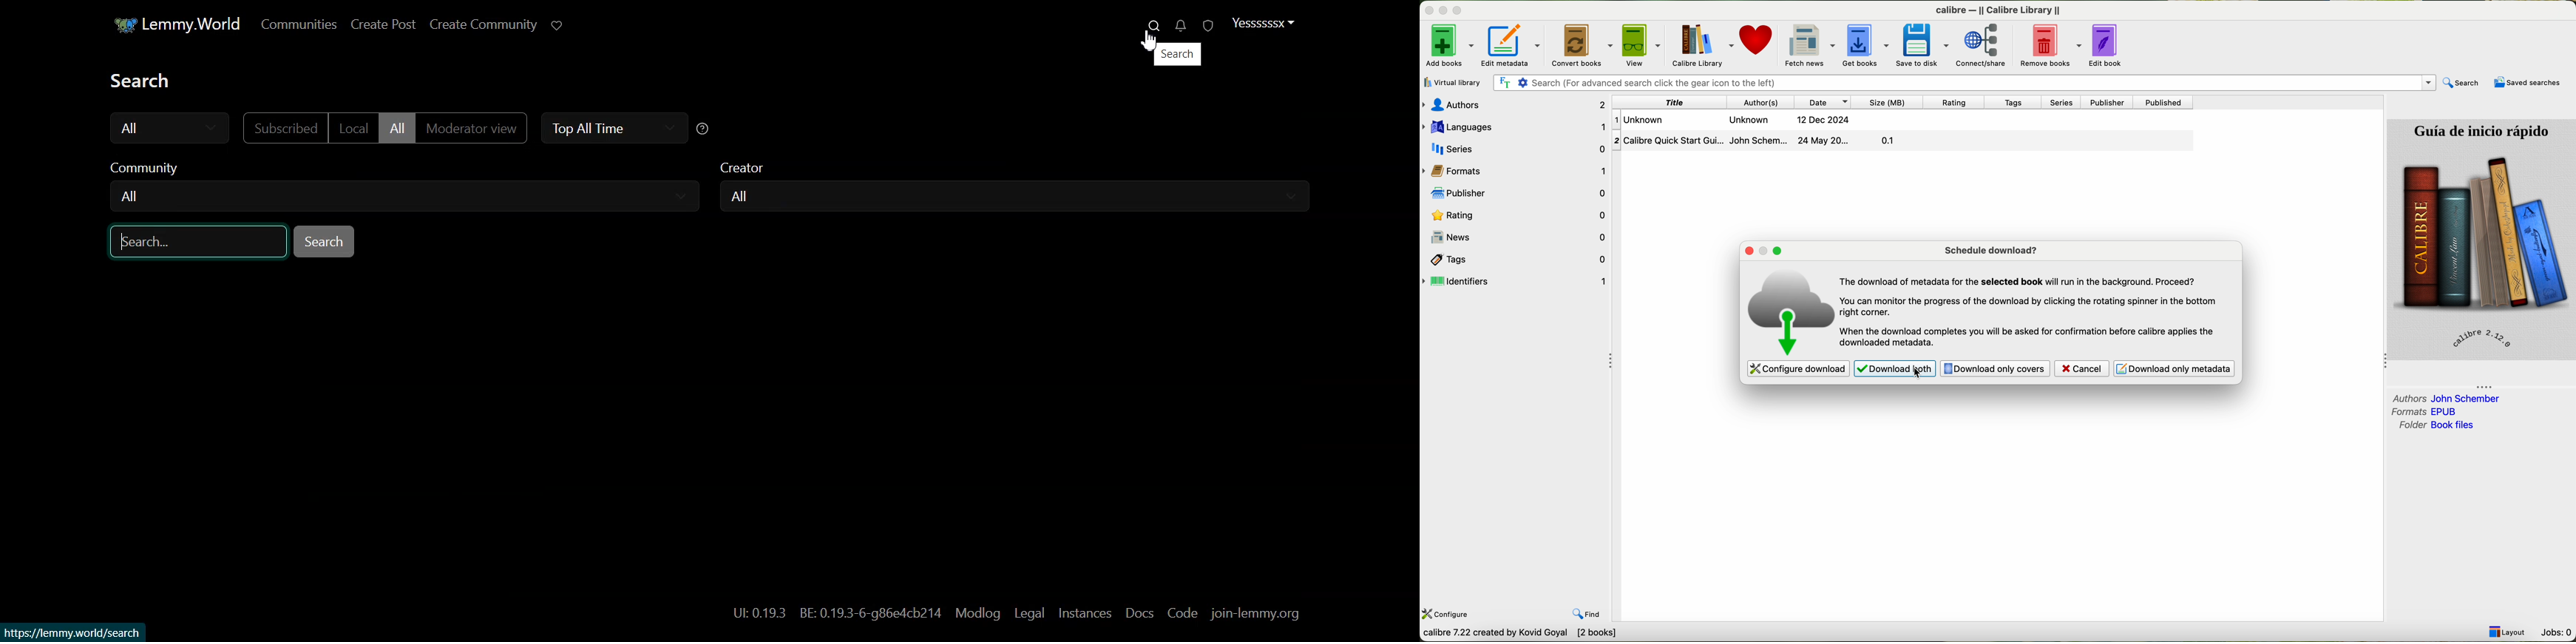  I want to click on shedule download? , so click(1994, 249).